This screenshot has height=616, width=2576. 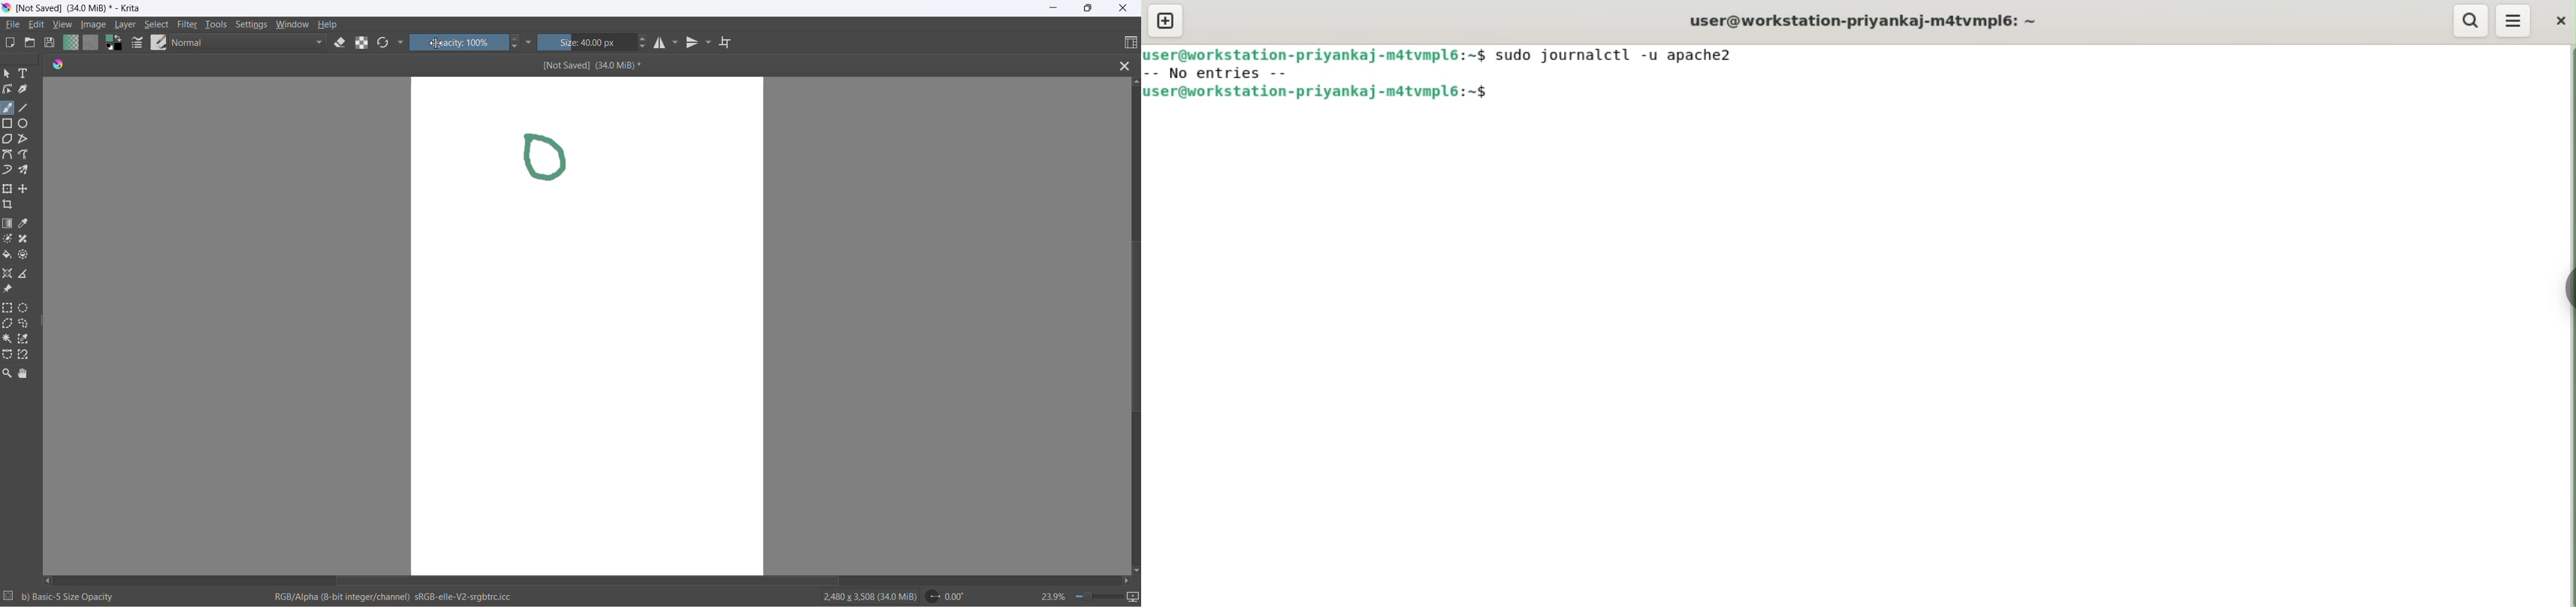 I want to click on magnetic curve selection tool, so click(x=26, y=355).